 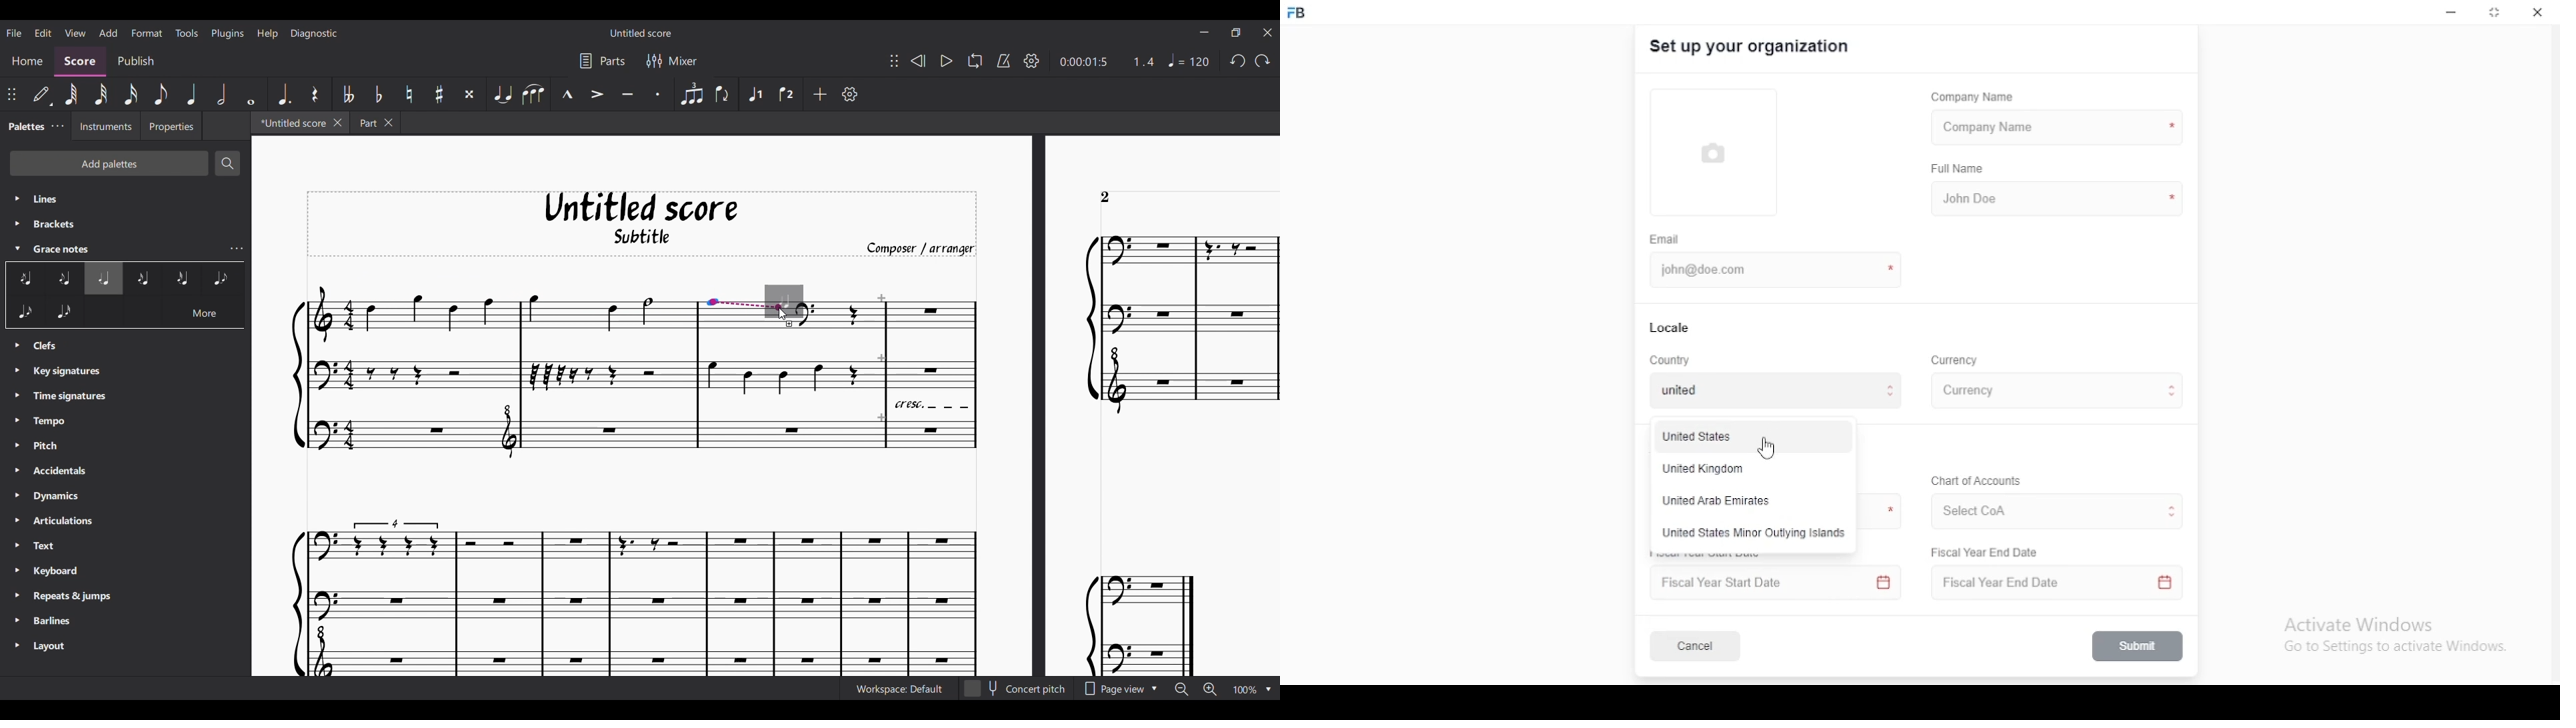 I want to click on Grace notes palette list, so click(x=237, y=249).